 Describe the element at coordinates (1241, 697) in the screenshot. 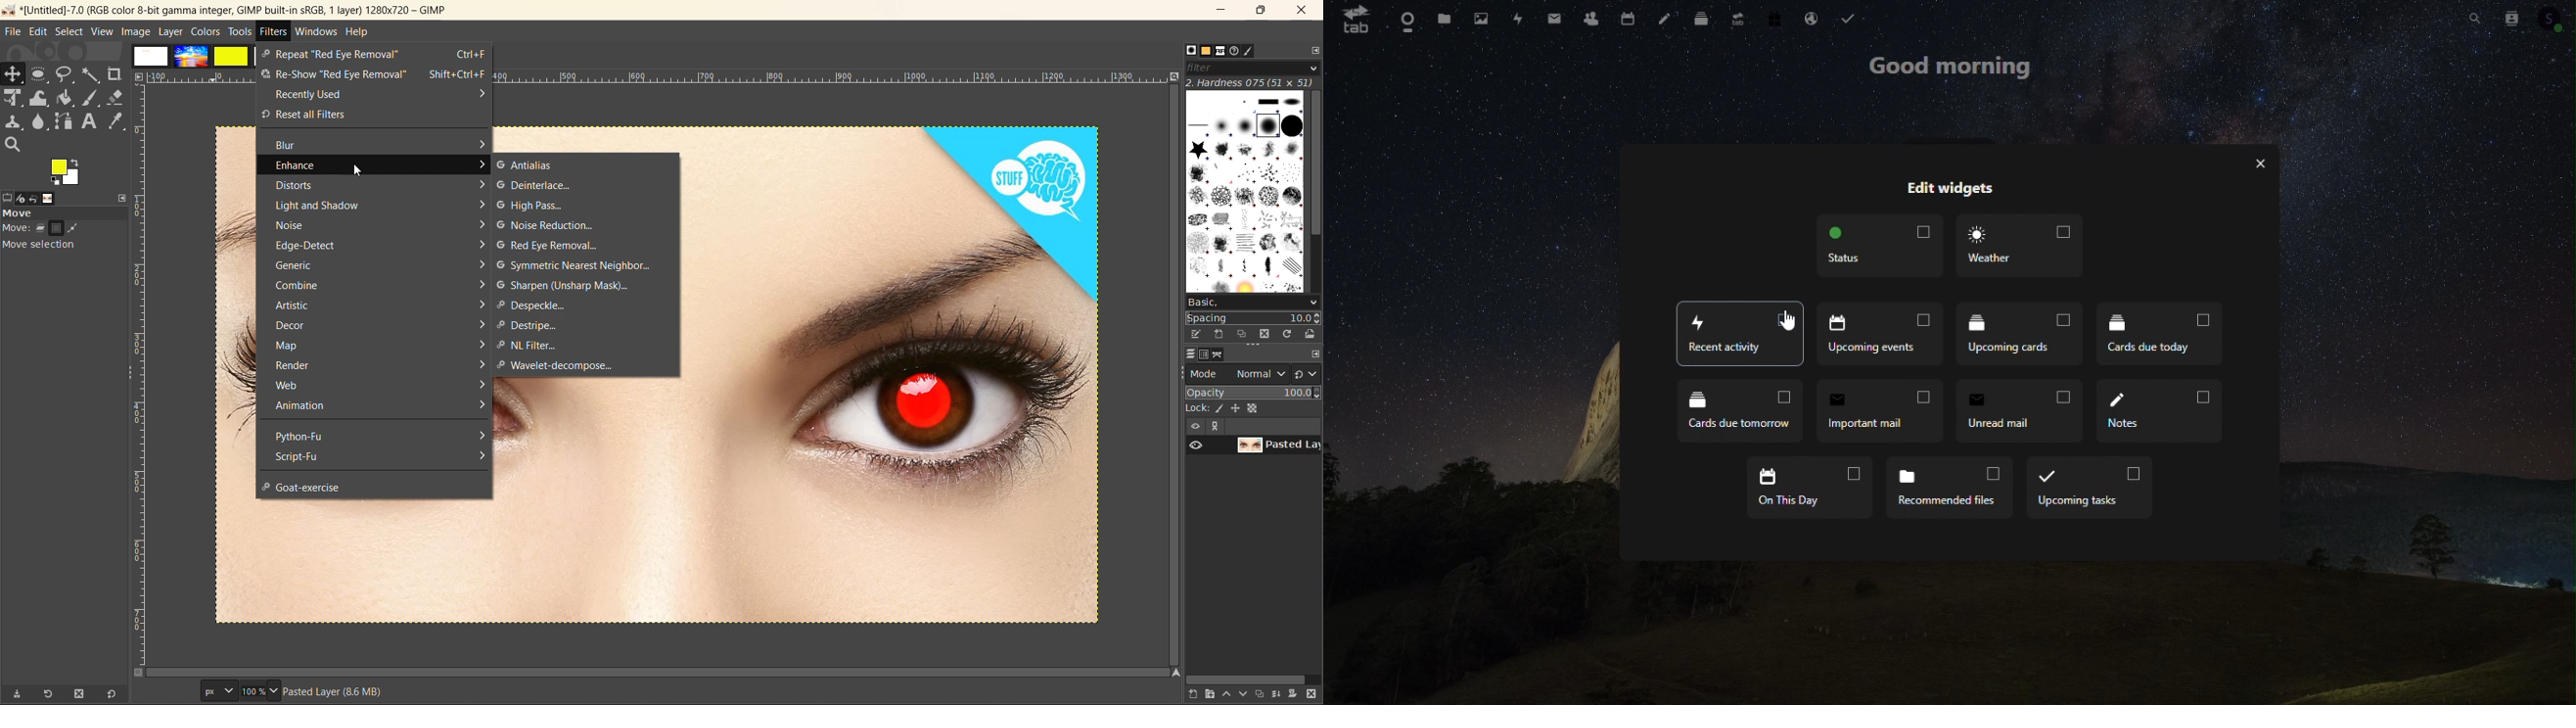

I see `lower this layer` at that location.